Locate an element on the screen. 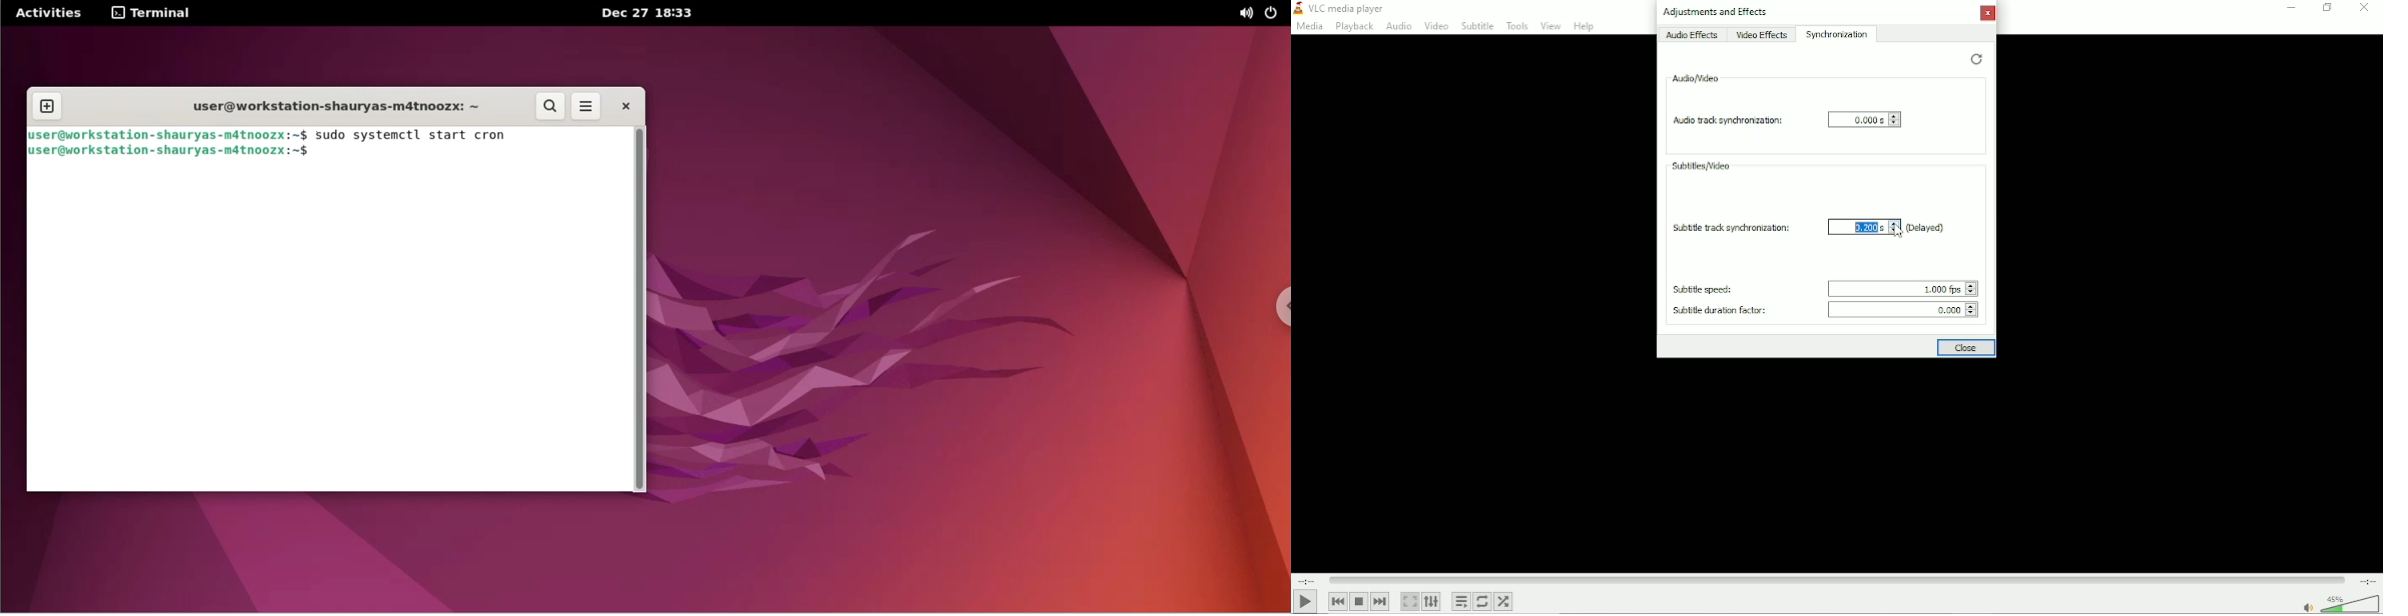  1.000 fps is located at coordinates (1898, 286).